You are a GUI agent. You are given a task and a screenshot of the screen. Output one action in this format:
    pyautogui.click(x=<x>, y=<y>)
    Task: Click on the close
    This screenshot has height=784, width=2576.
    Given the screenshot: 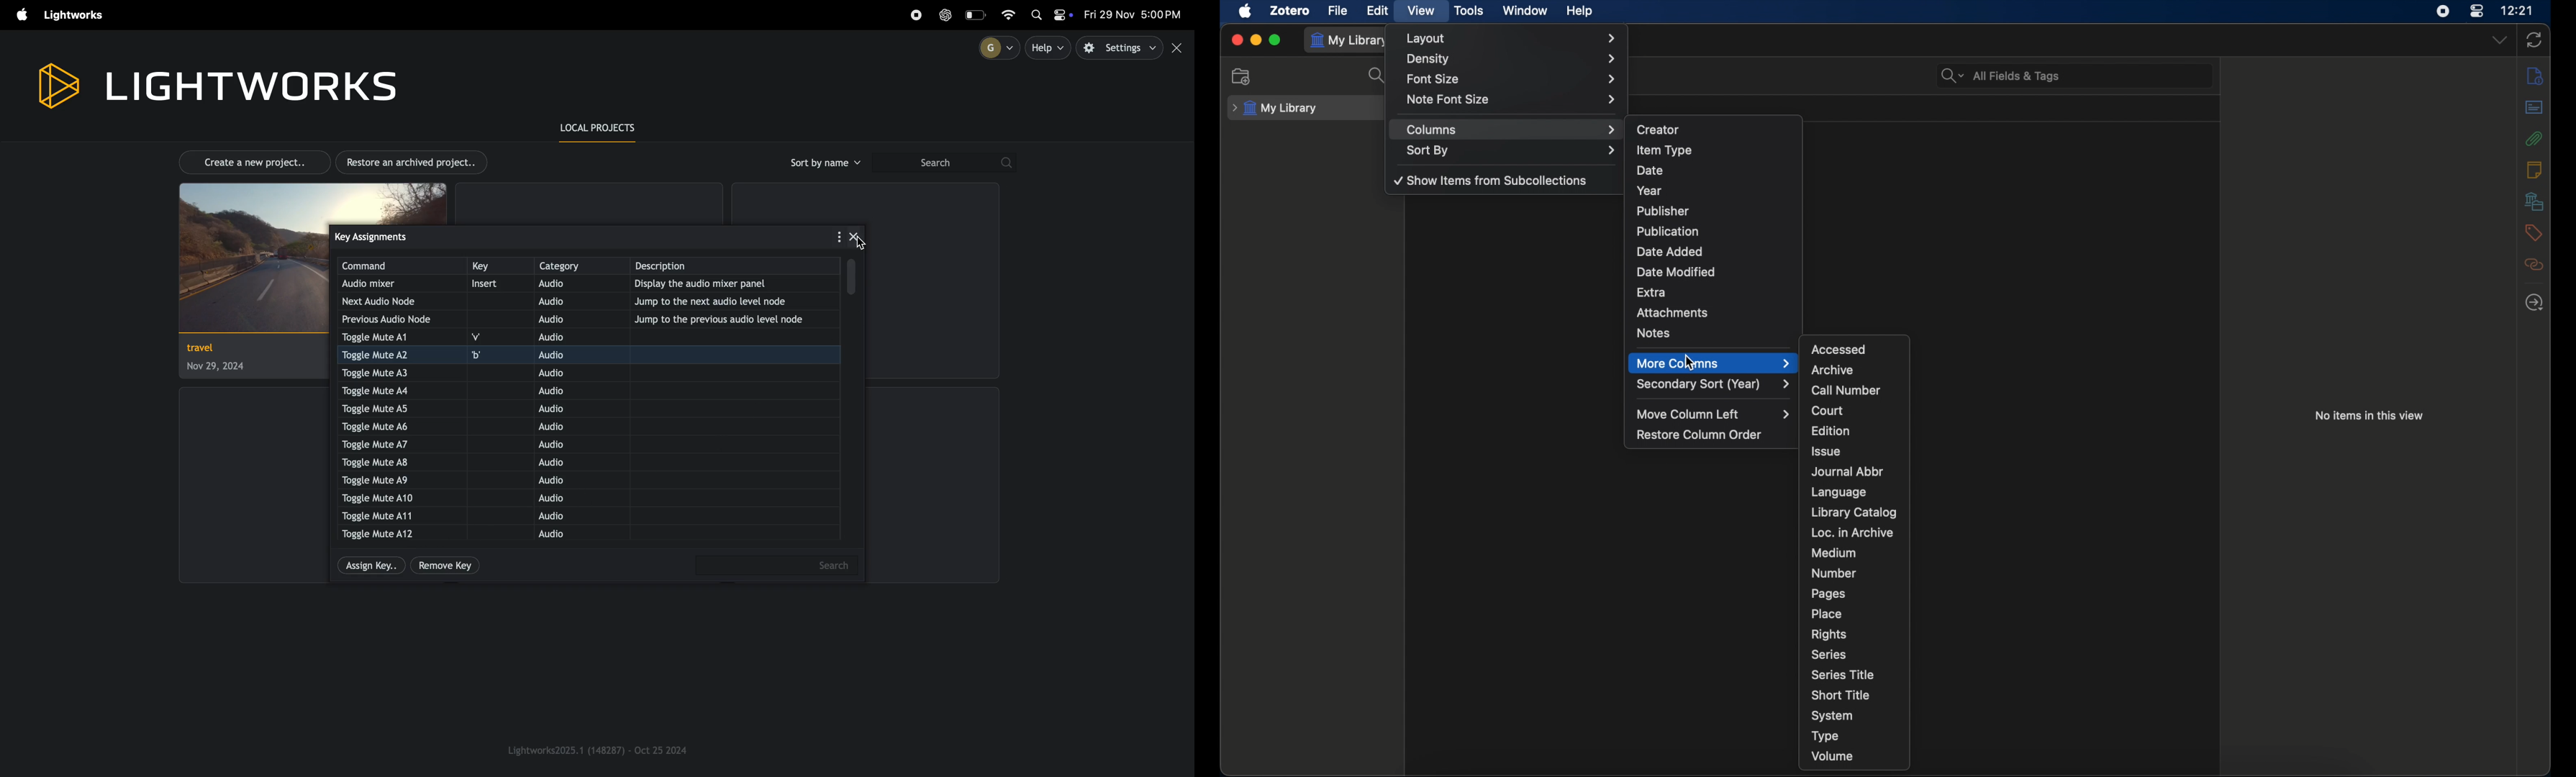 What is the action you would take?
    pyautogui.click(x=1179, y=48)
    